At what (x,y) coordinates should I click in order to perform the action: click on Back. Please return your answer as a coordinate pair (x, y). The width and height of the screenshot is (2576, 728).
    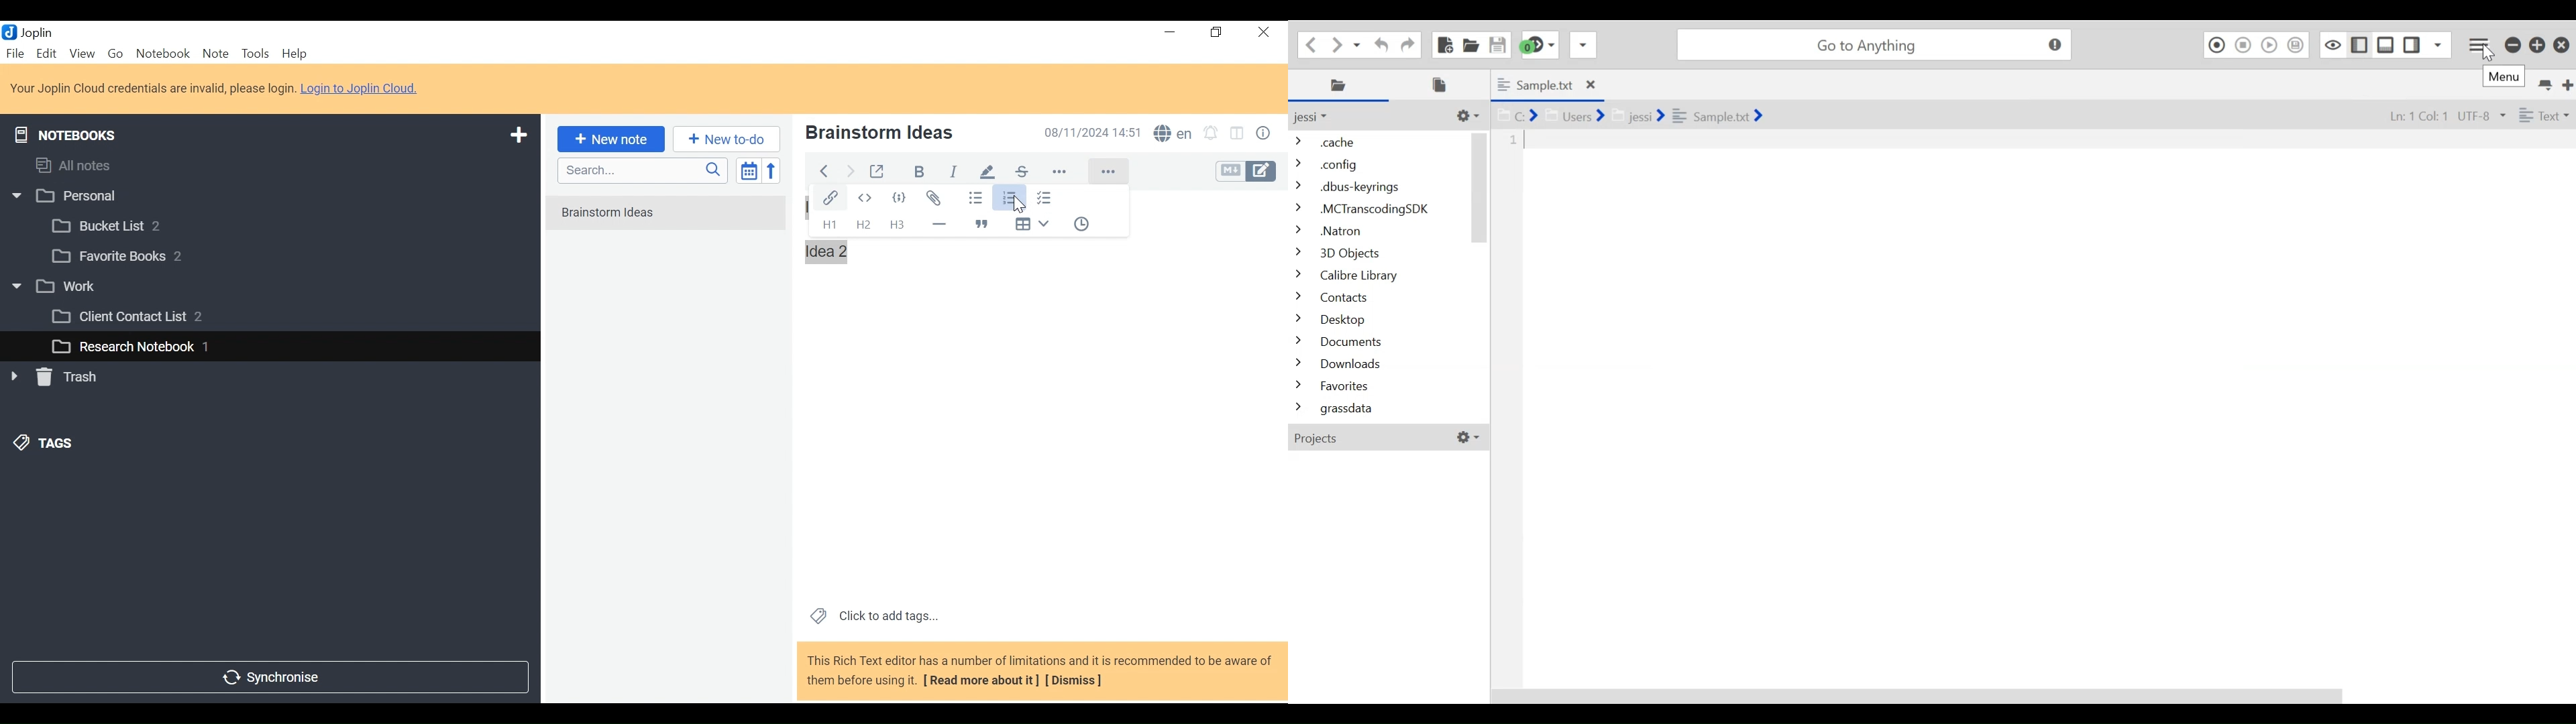
    Looking at the image, I should click on (823, 169).